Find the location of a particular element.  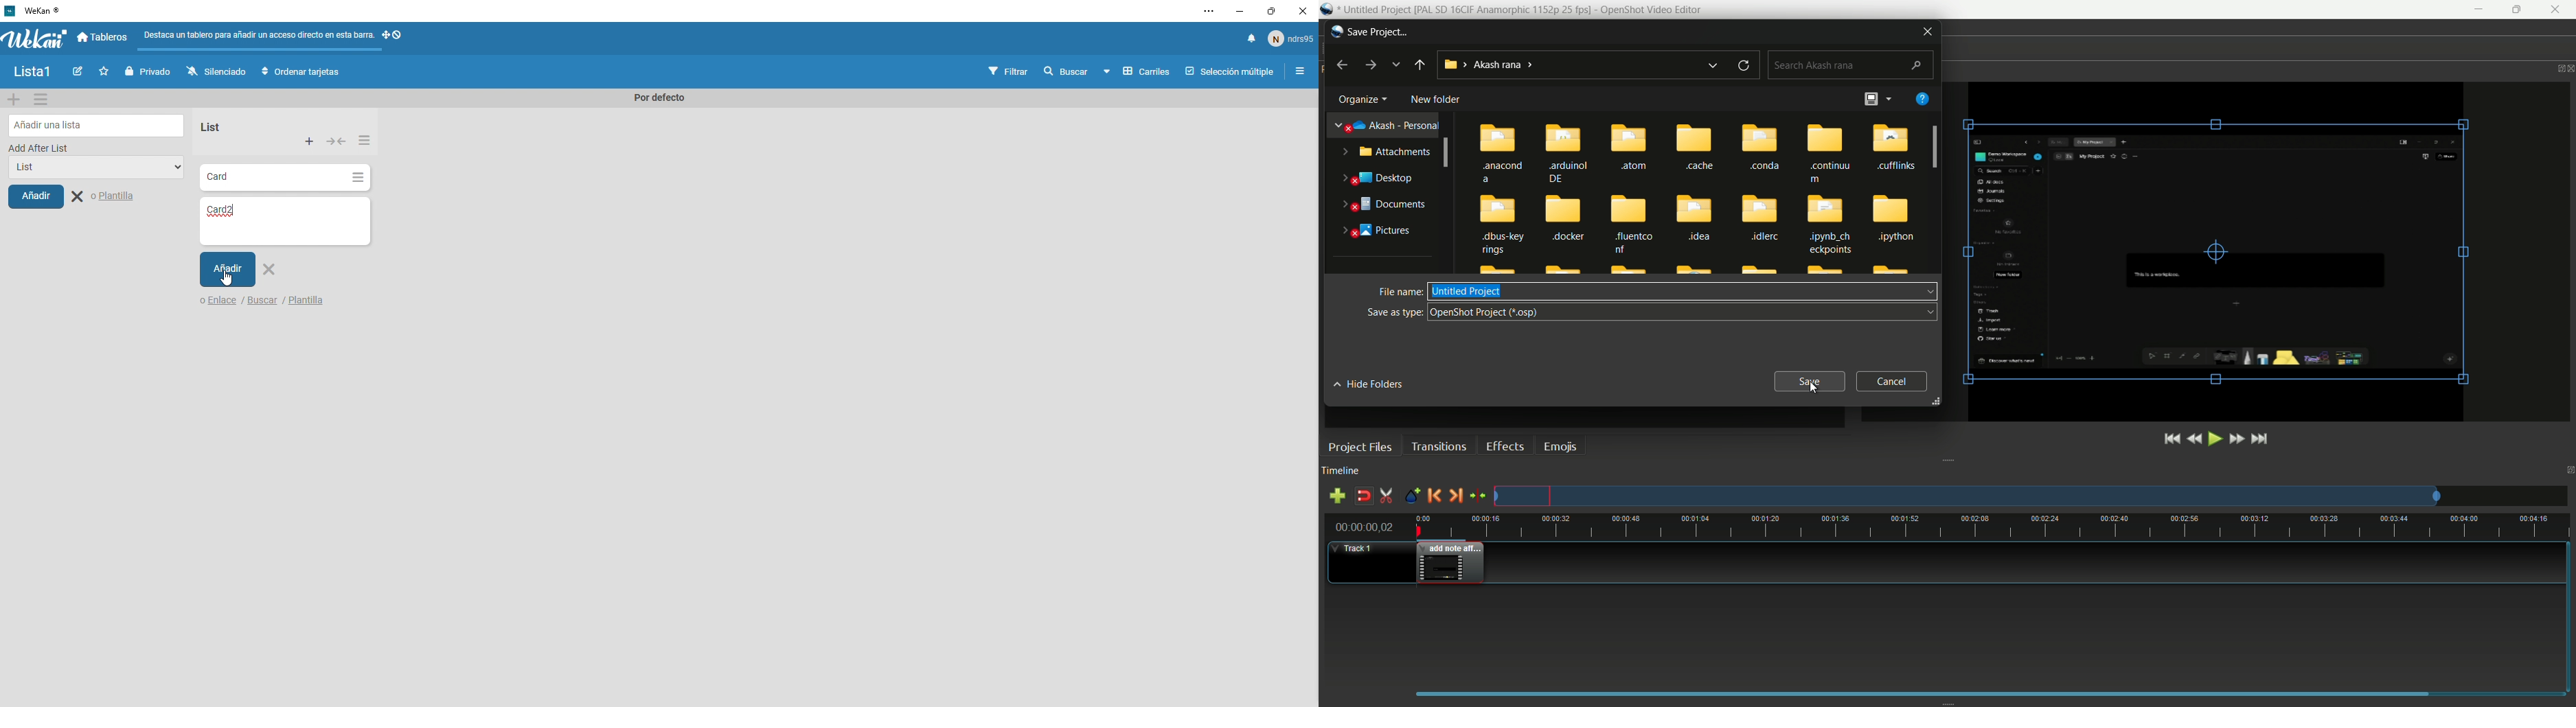

Delete is located at coordinates (272, 272).